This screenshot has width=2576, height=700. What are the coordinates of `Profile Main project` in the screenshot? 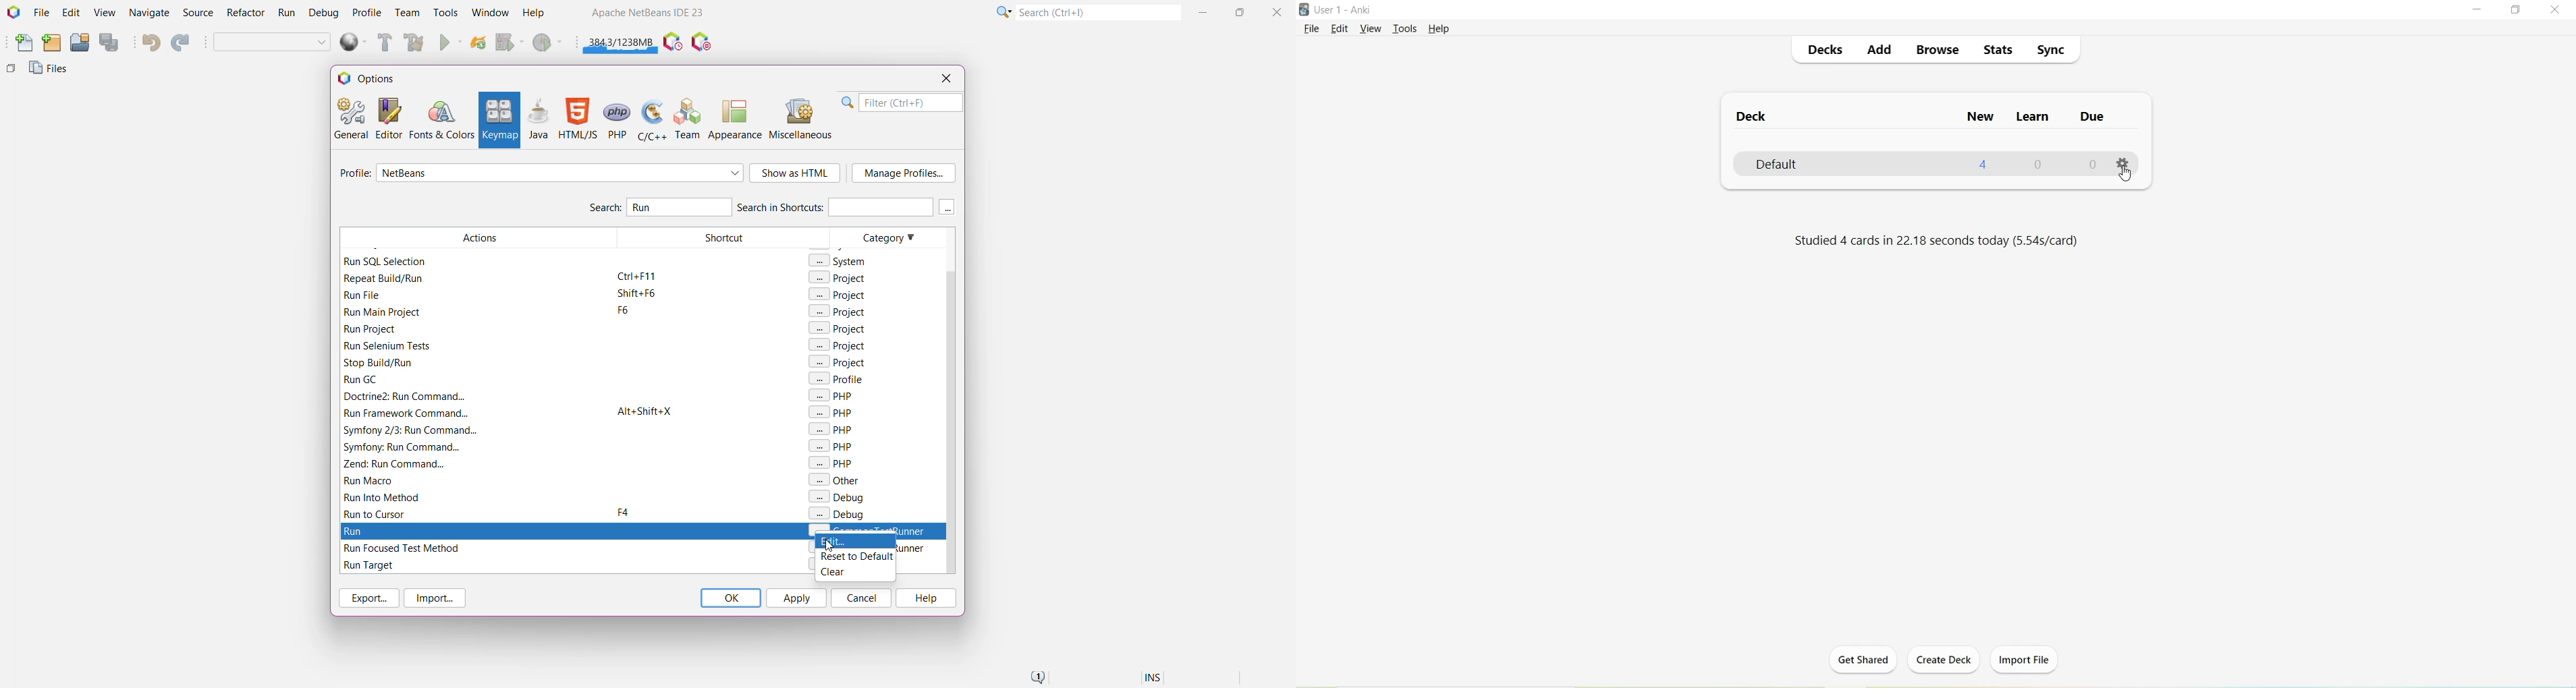 It's located at (549, 44).